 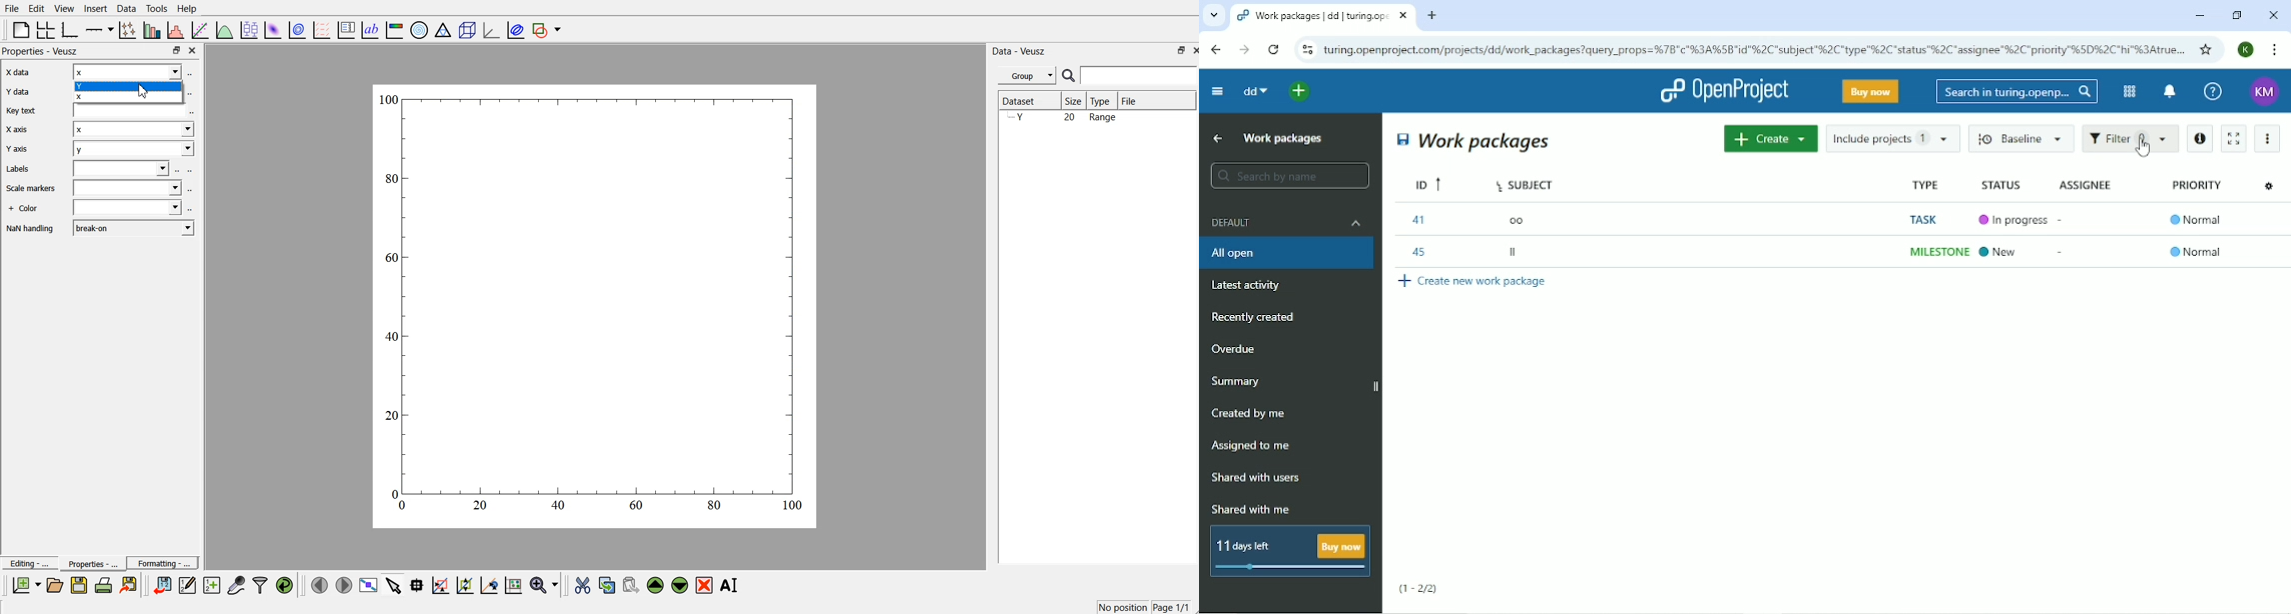 I want to click on ID, so click(x=1426, y=183).